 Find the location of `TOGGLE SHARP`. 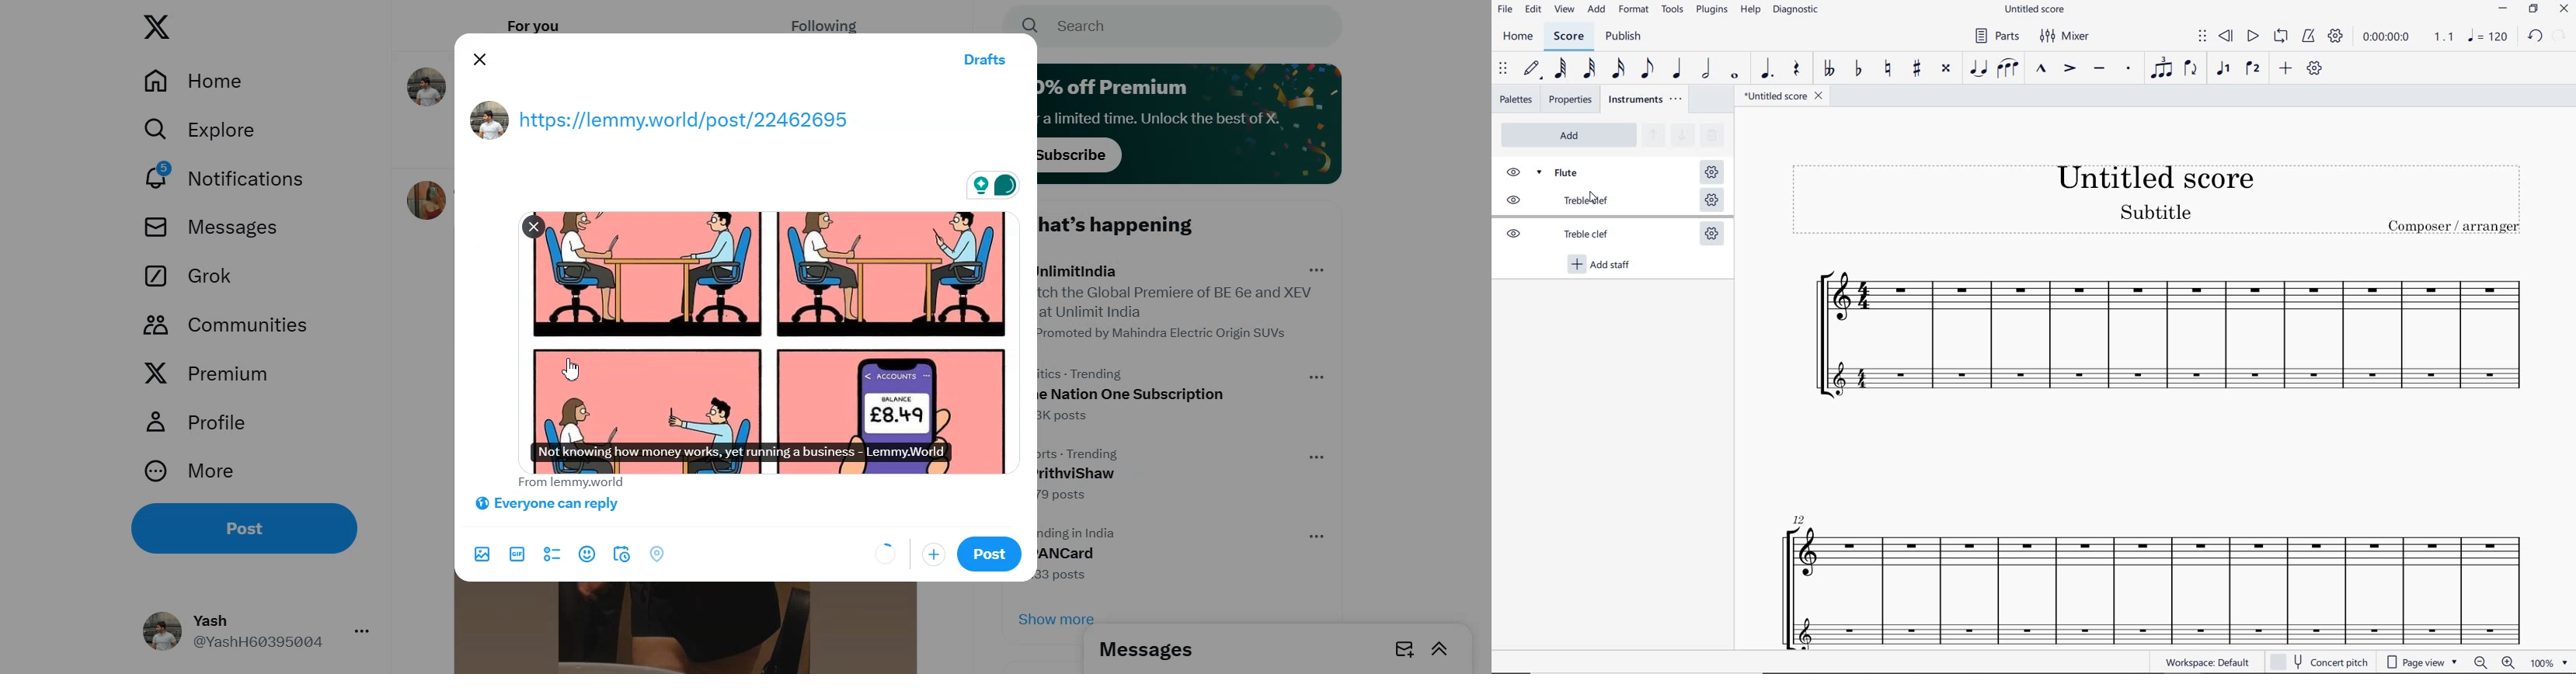

TOGGLE SHARP is located at coordinates (1915, 68).